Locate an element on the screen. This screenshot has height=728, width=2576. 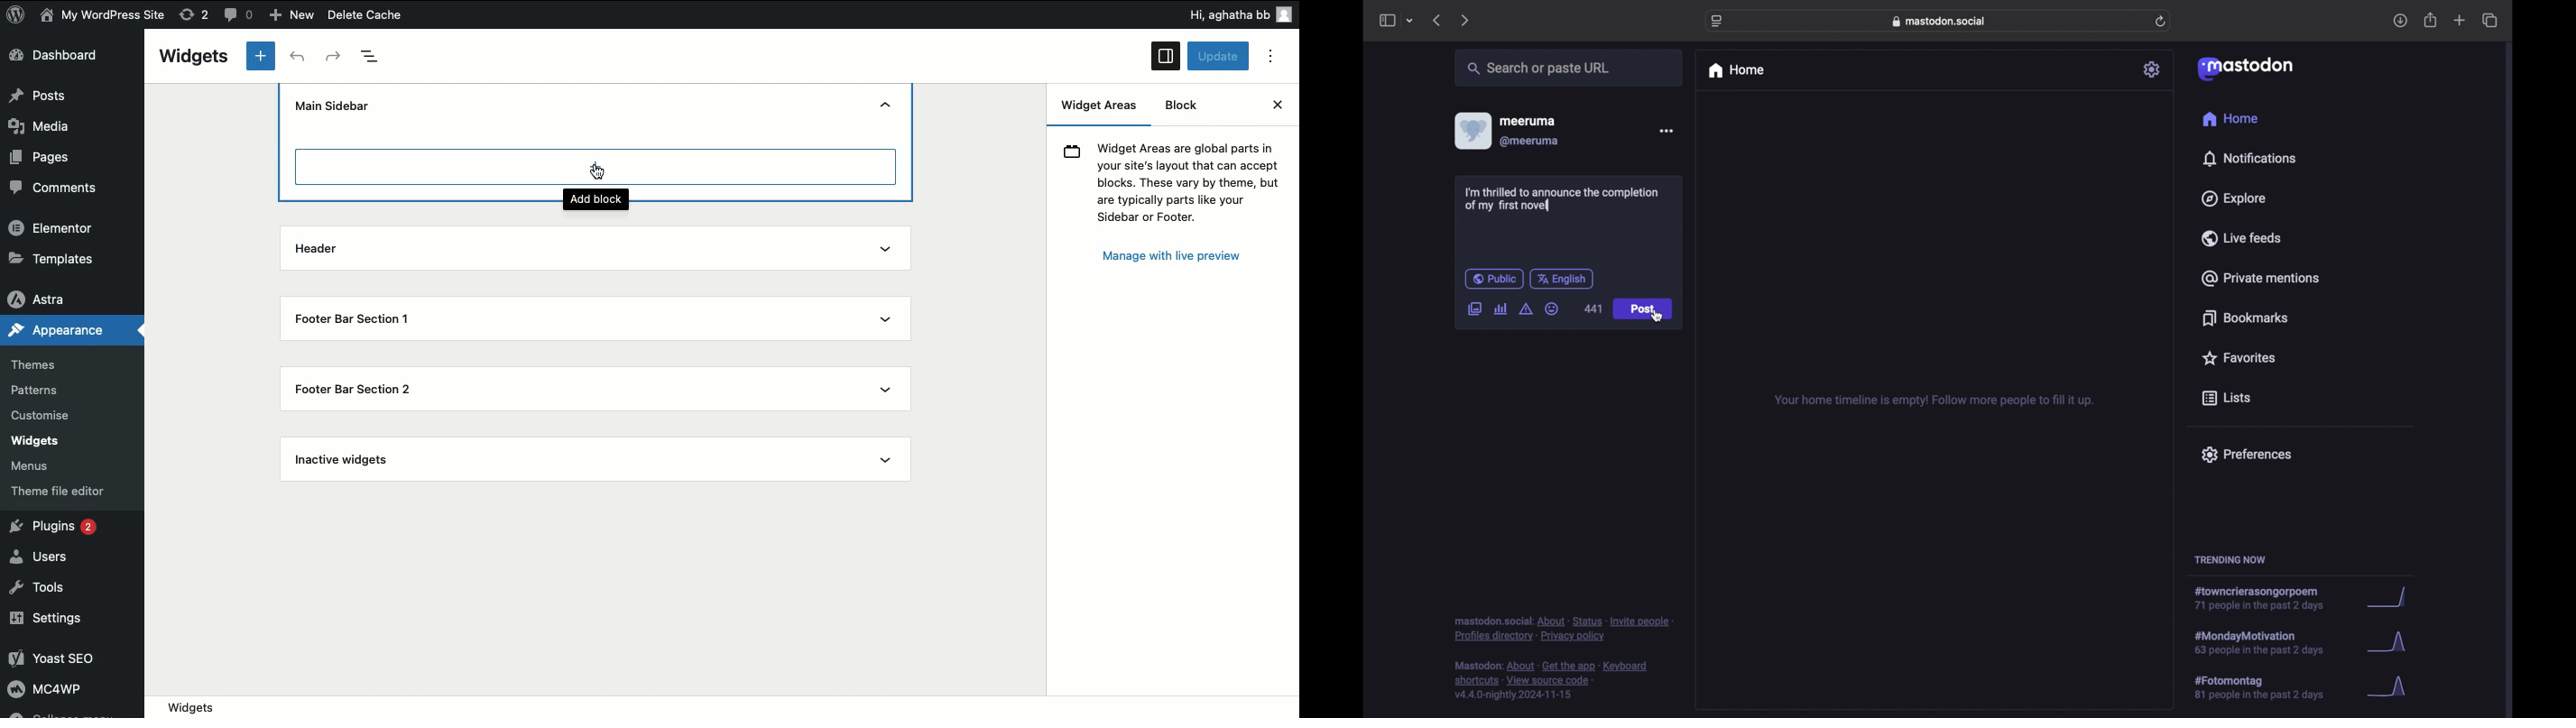
website settings is located at coordinates (1717, 22).